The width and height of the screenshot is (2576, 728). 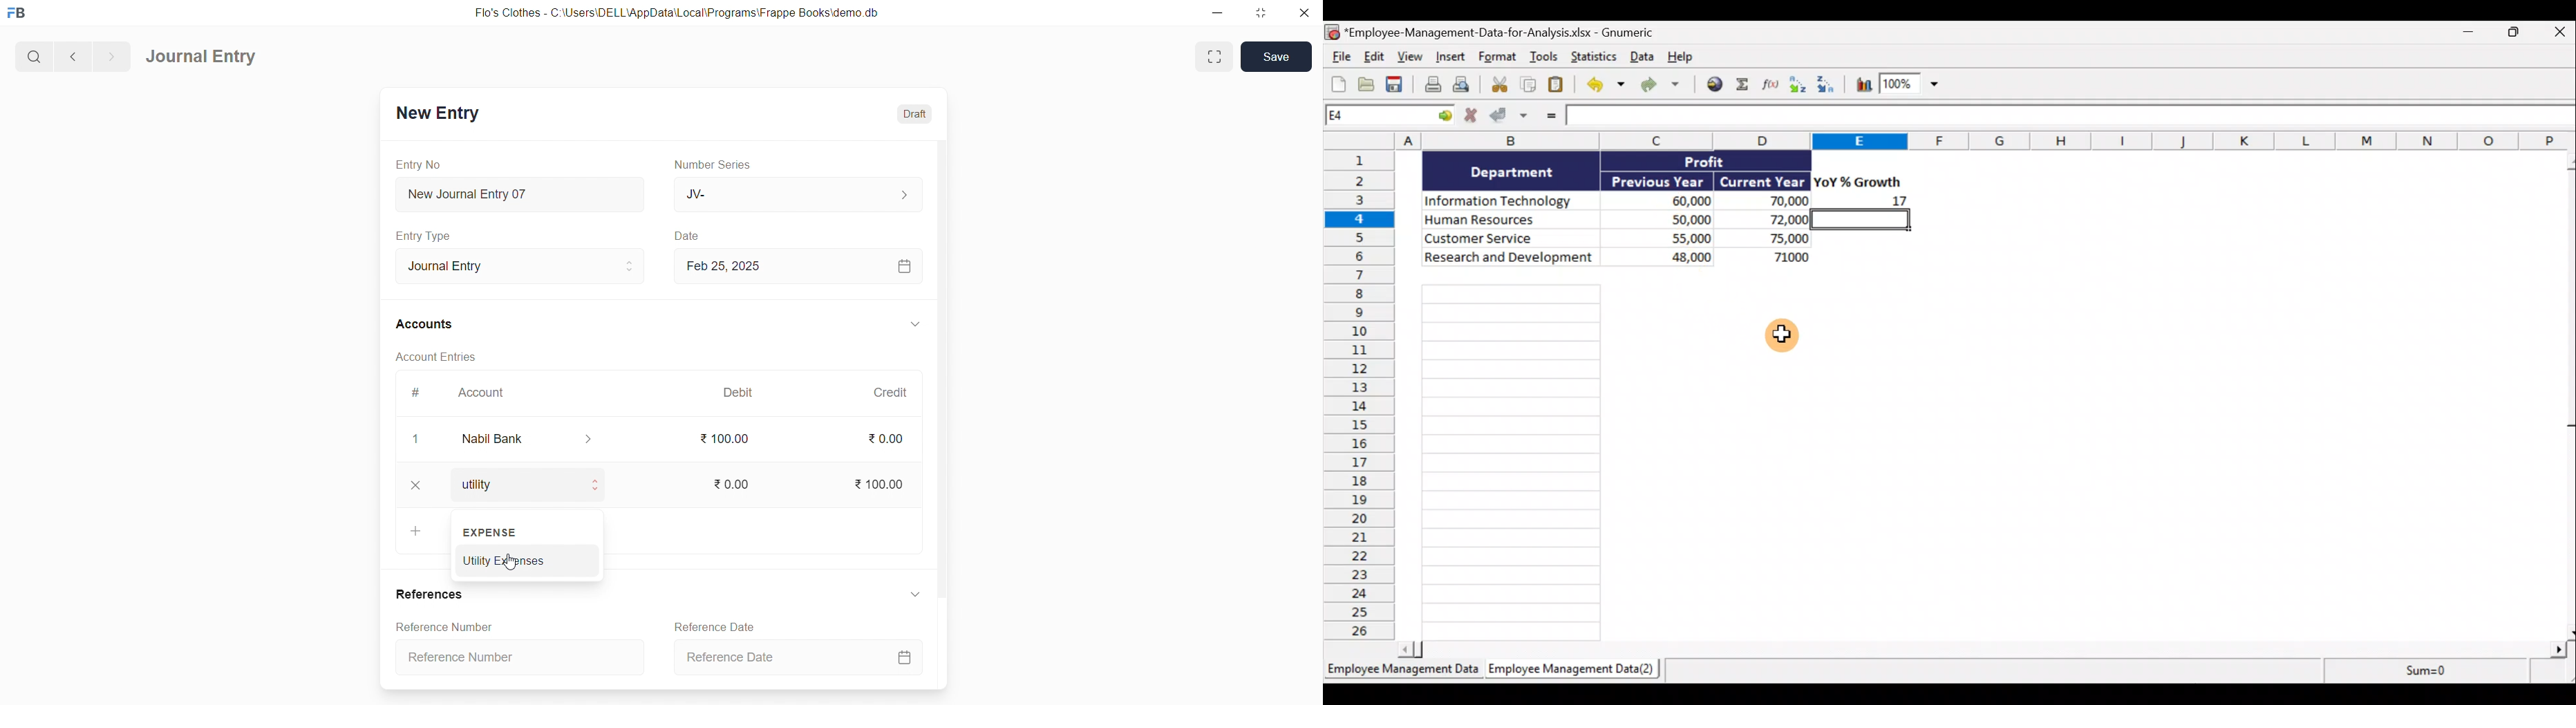 What do you see at coordinates (484, 394) in the screenshot?
I see `Account` at bounding box center [484, 394].